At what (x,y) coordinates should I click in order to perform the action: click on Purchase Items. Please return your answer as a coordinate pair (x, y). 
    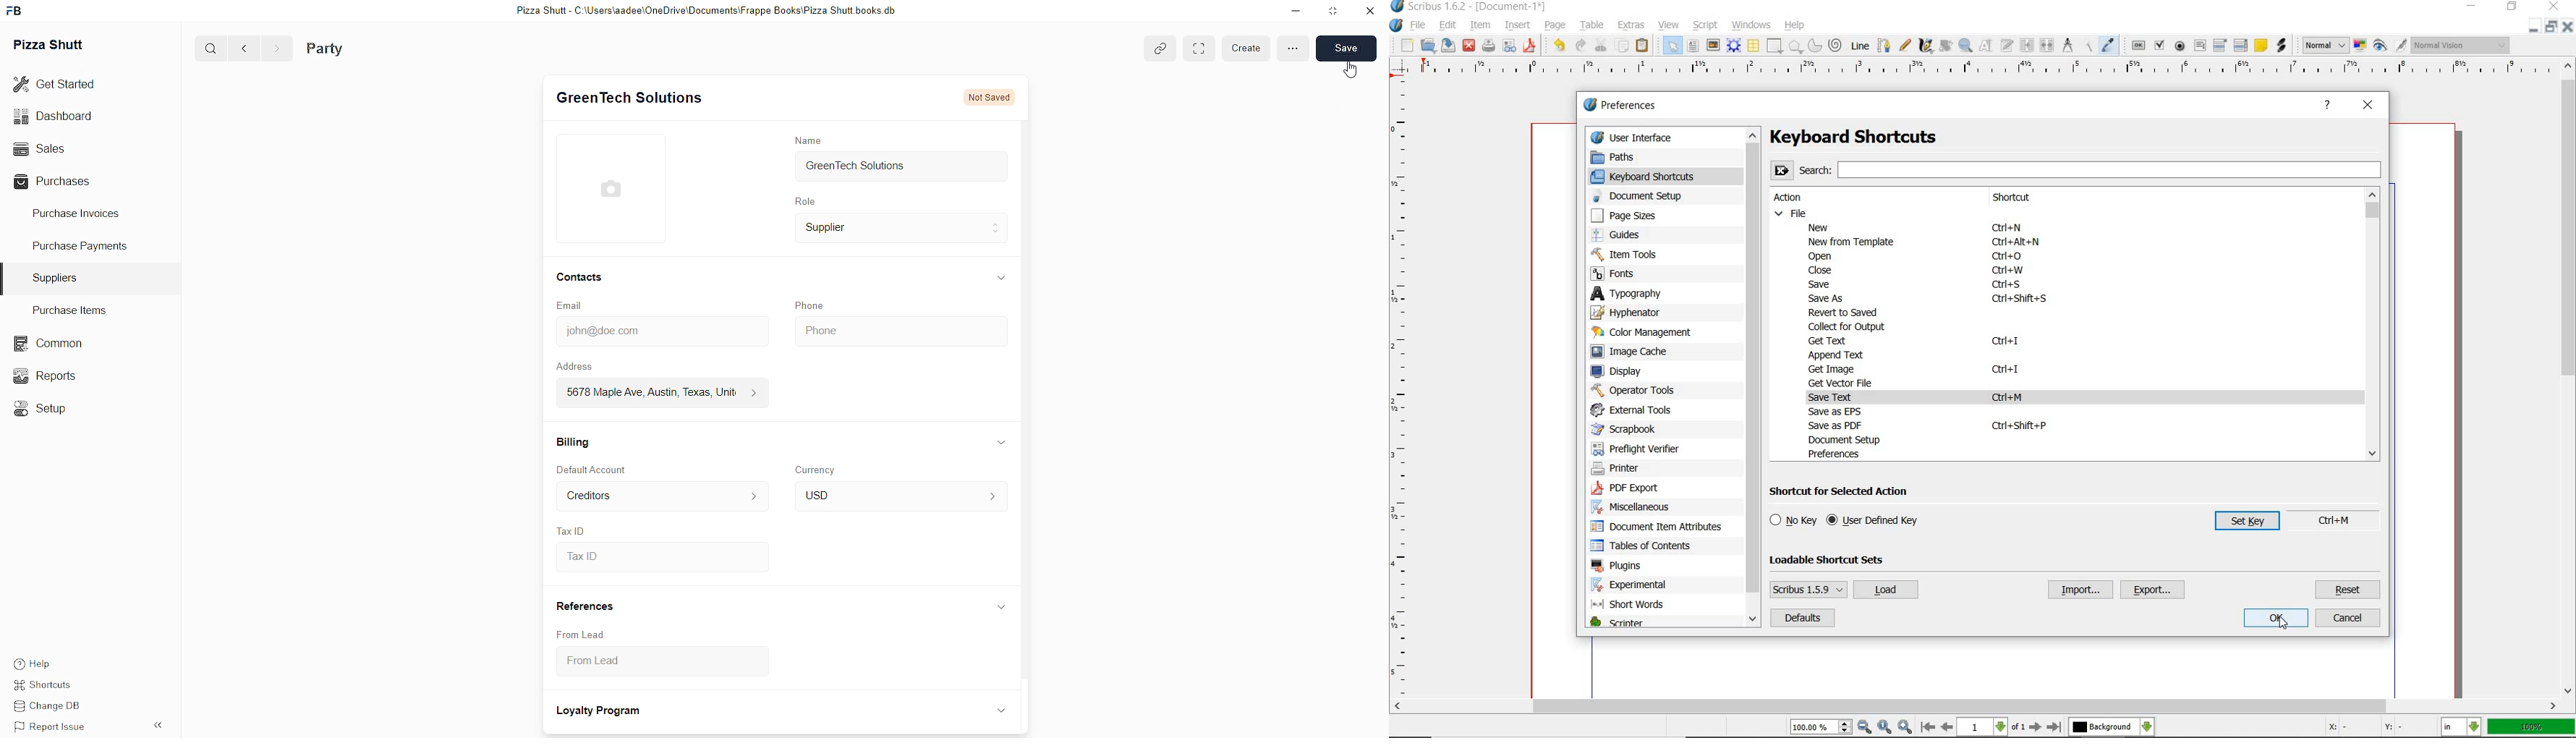
    Looking at the image, I should click on (75, 310).